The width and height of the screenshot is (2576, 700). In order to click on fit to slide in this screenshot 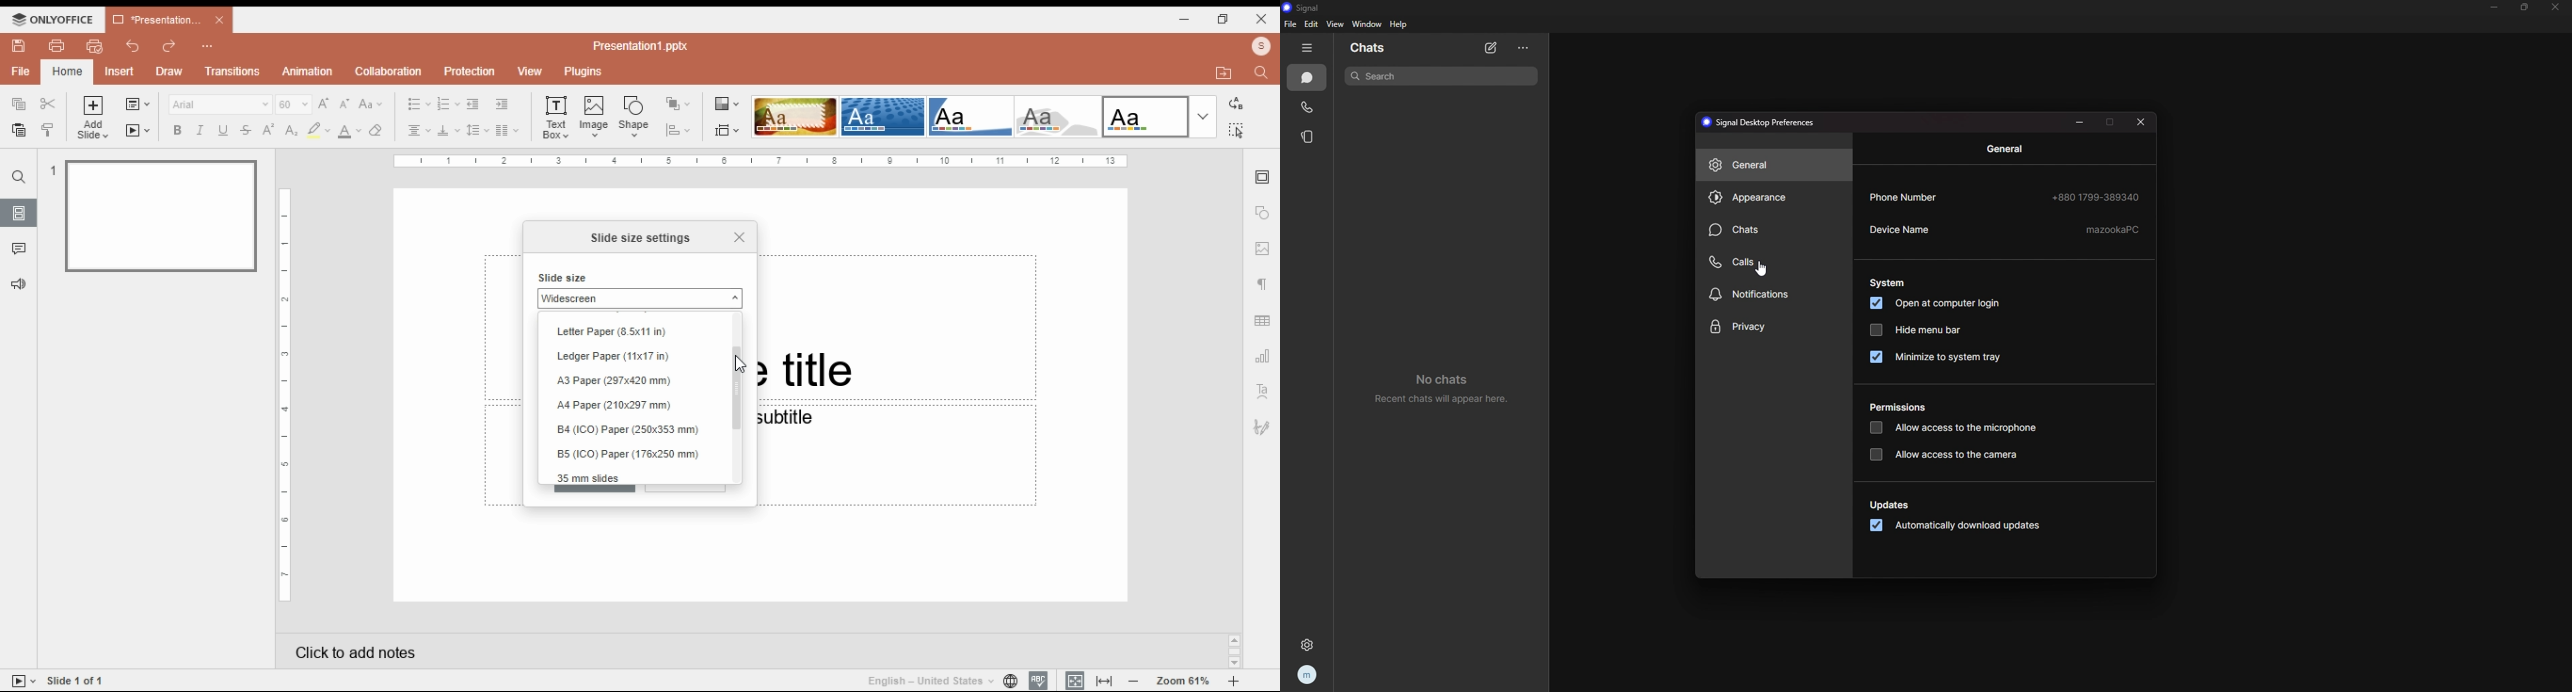, I will do `click(1075, 680)`.